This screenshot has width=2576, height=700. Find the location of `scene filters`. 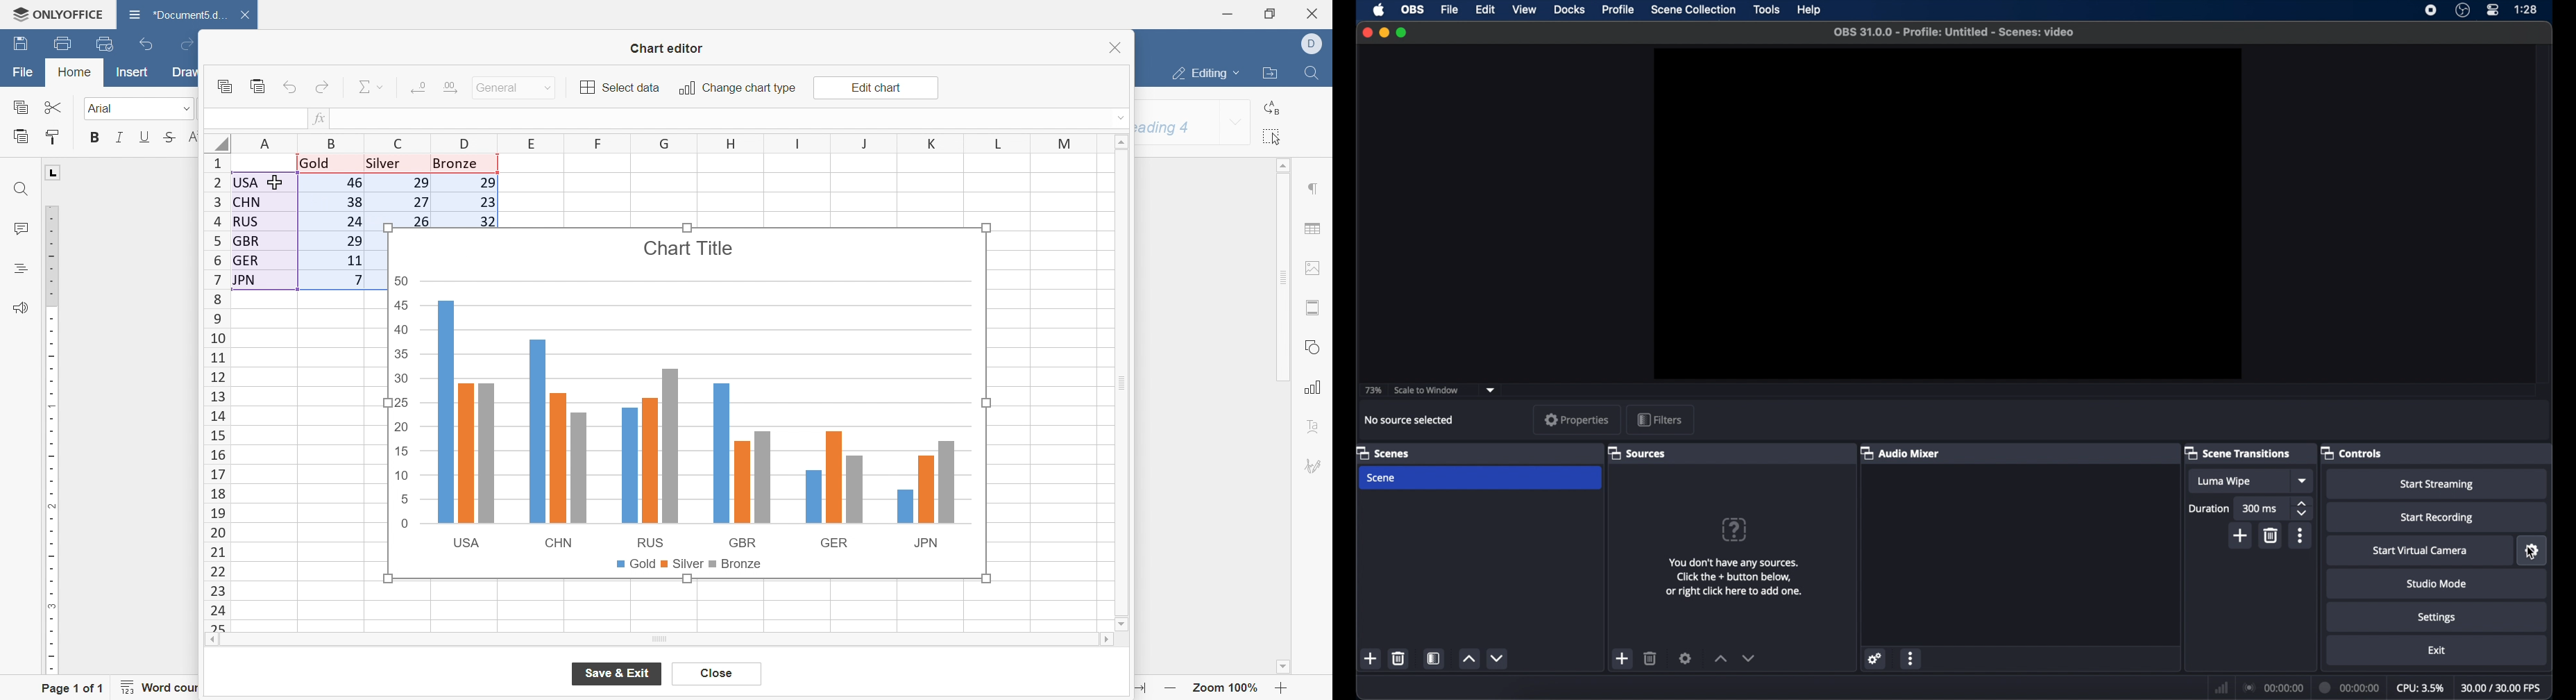

scene filters is located at coordinates (1435, 659).